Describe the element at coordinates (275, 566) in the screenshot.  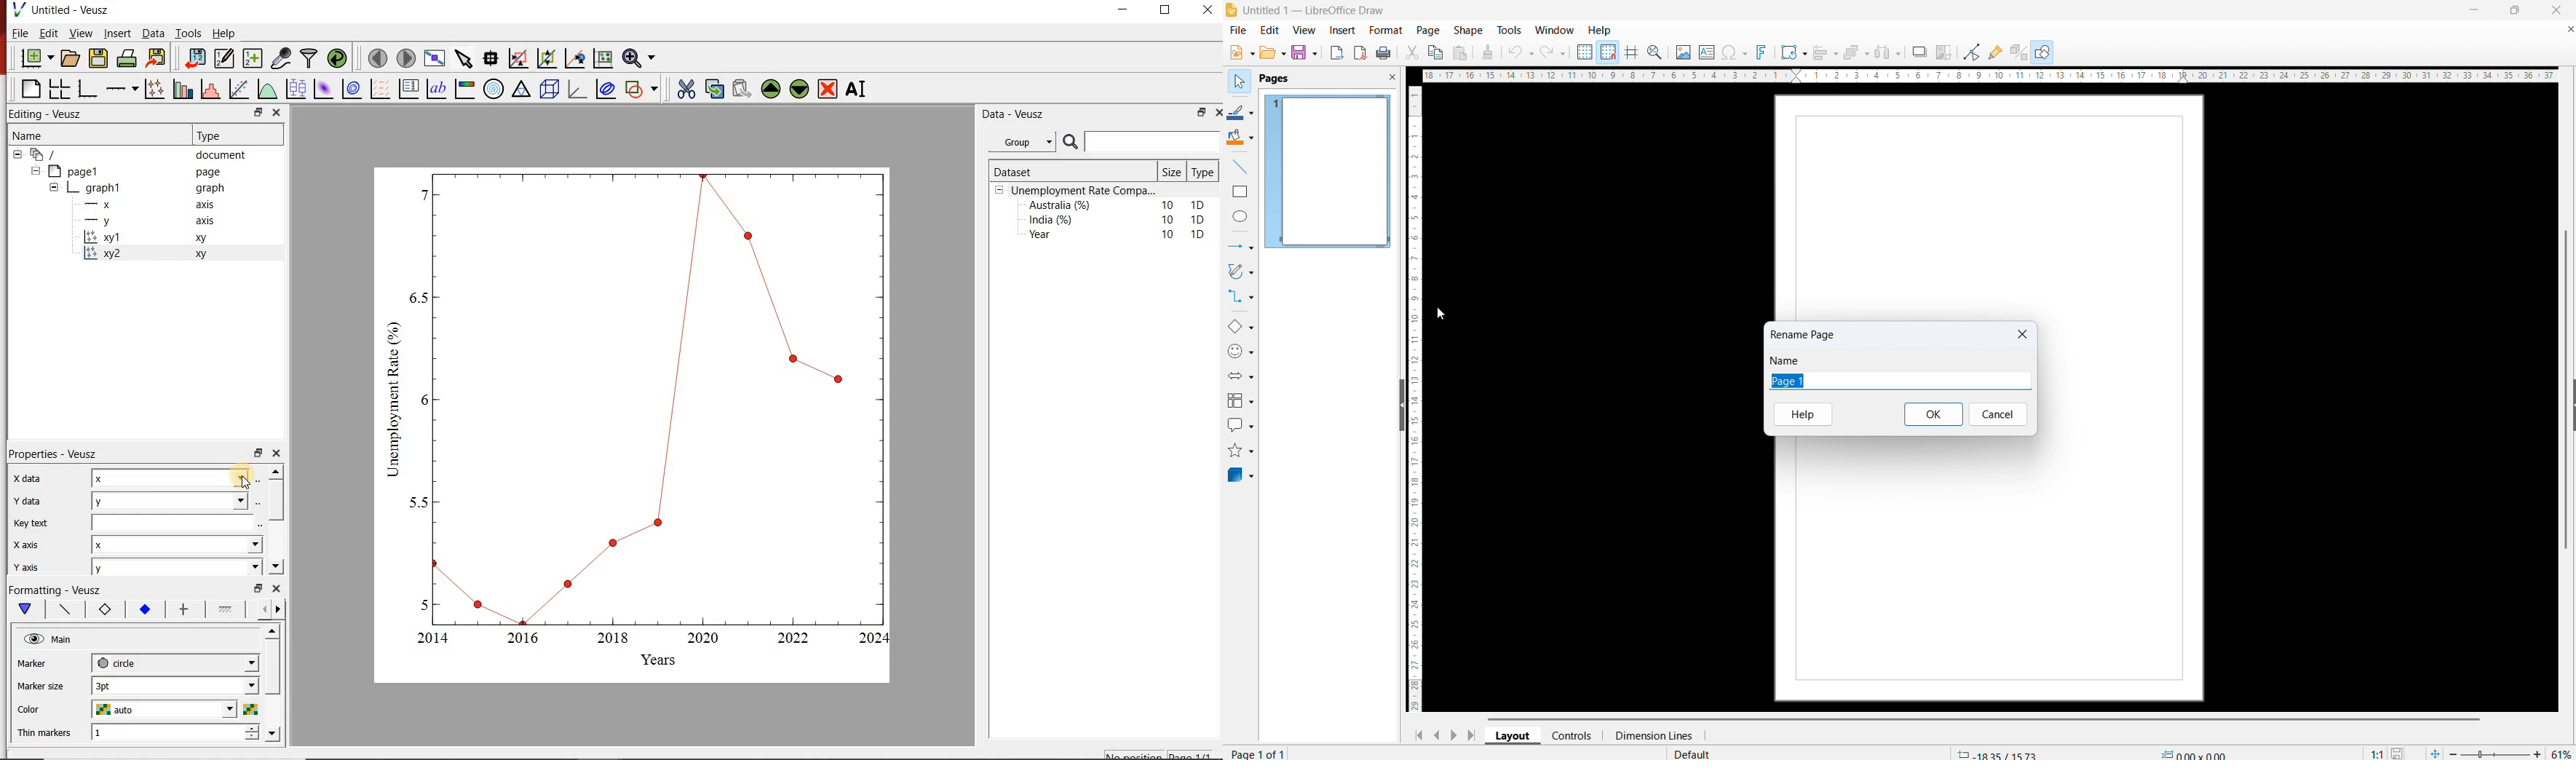
I see `move down` at that location.